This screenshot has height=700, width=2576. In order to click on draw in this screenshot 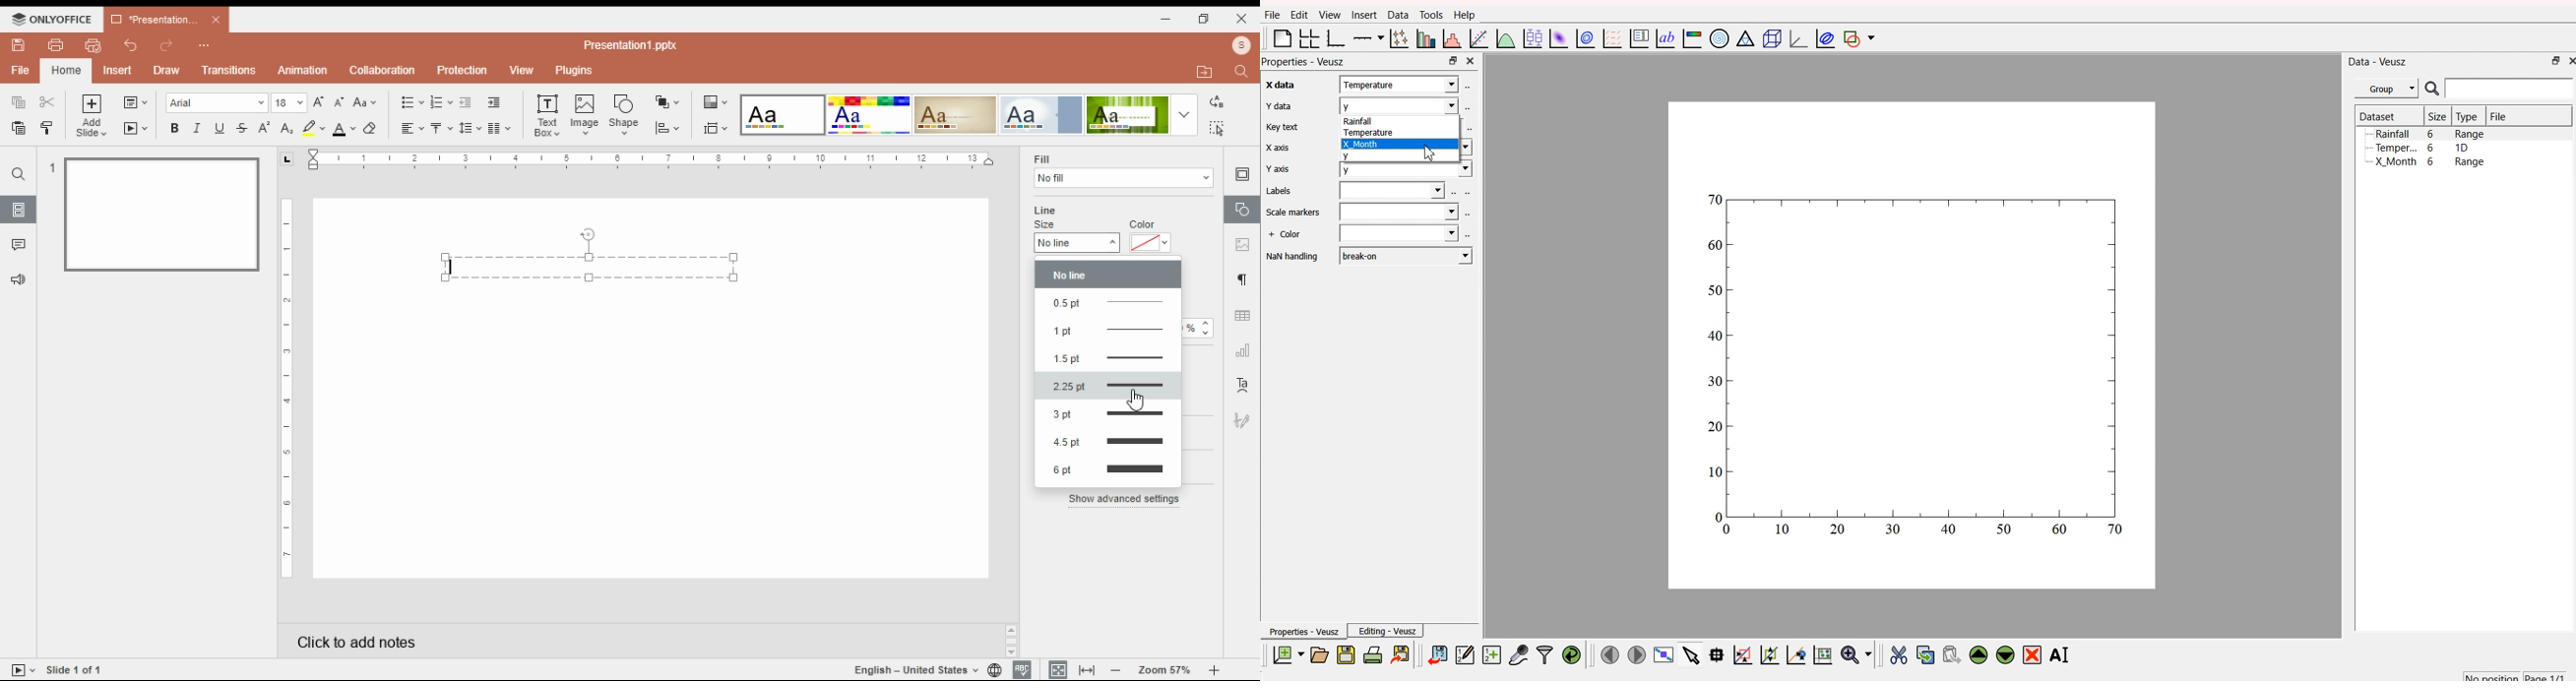, I will do `click(166, 71)`.